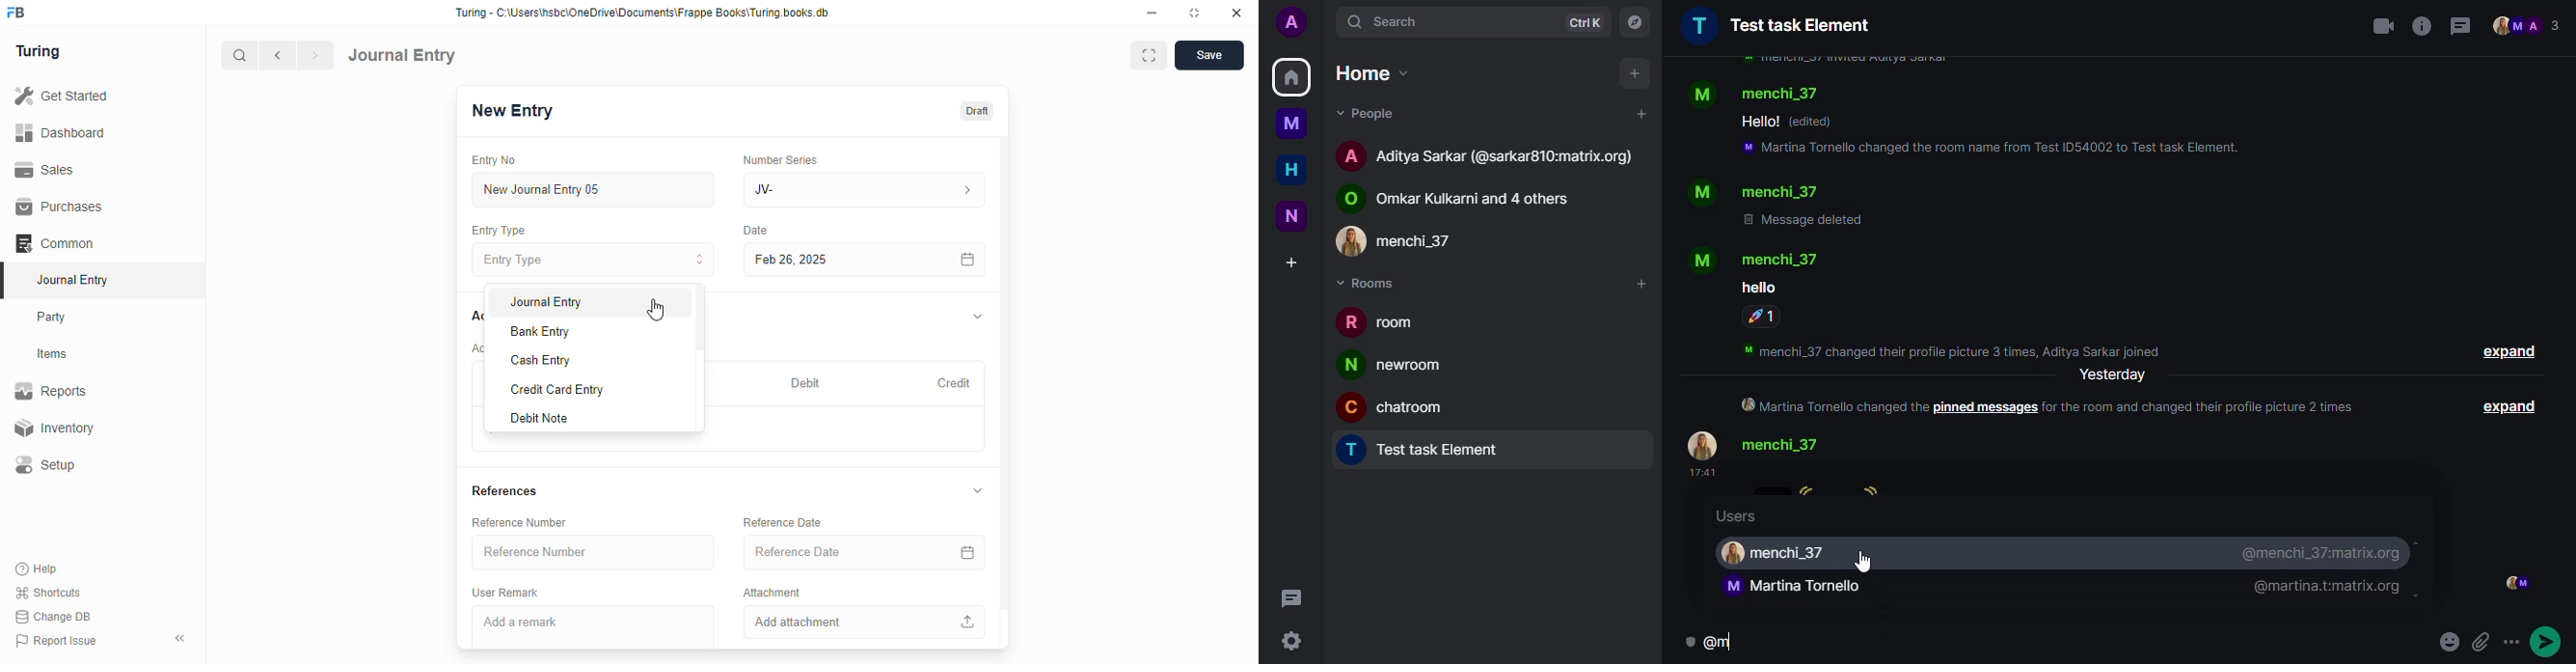 Image resolution: width=2576 pixels, height=672 pixels. I want to click on reference number, so click(519, 523).